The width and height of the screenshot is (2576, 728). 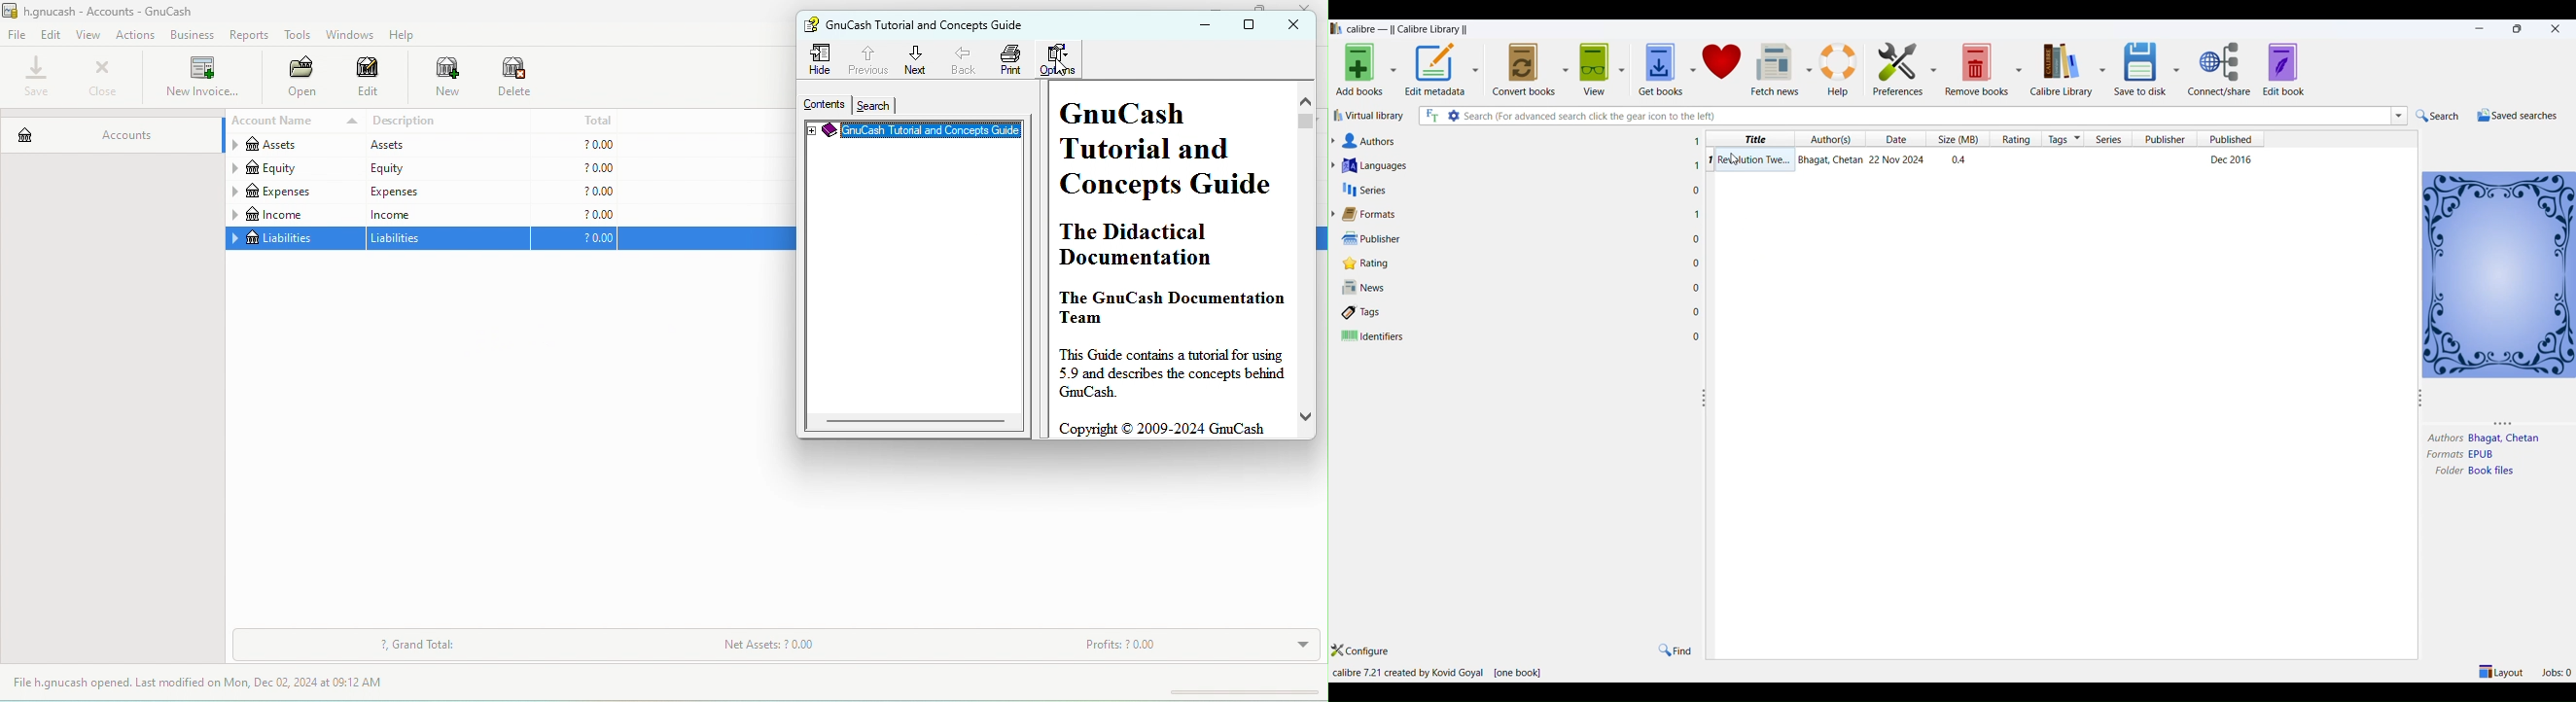 What do you see at coordinates (1299, 25) in the screenshot?
I see `close` at bounding box center [1299, 25].